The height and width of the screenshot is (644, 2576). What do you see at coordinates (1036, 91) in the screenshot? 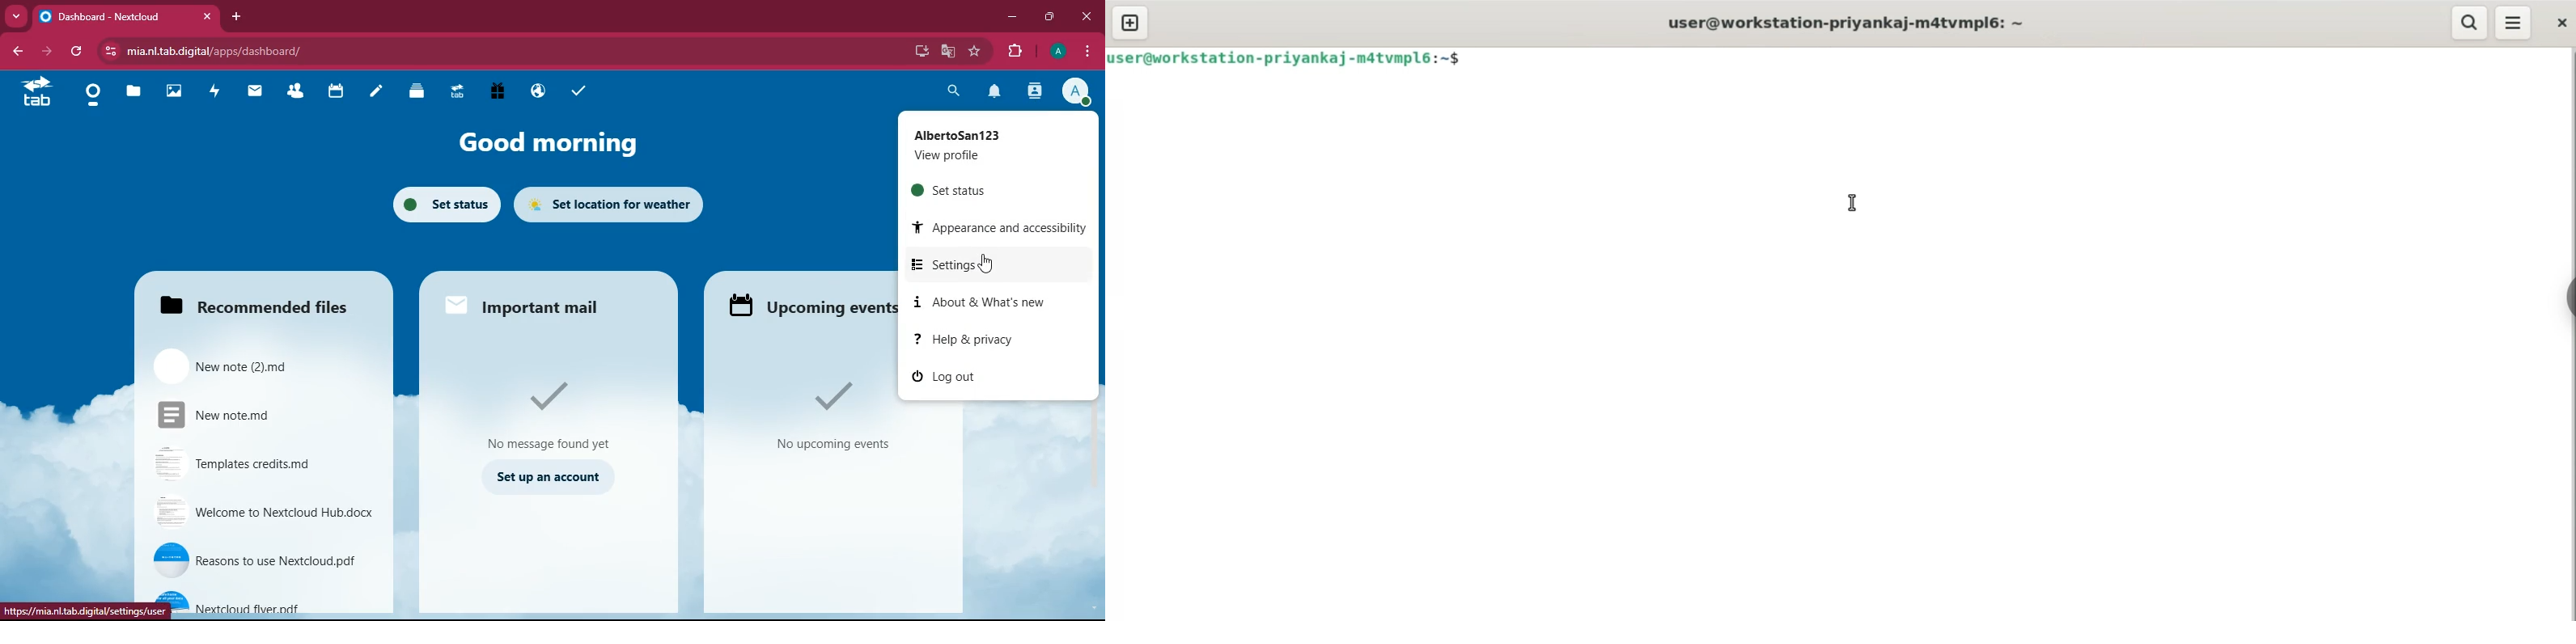
I see `activity` at bounding box center [1036, 91].